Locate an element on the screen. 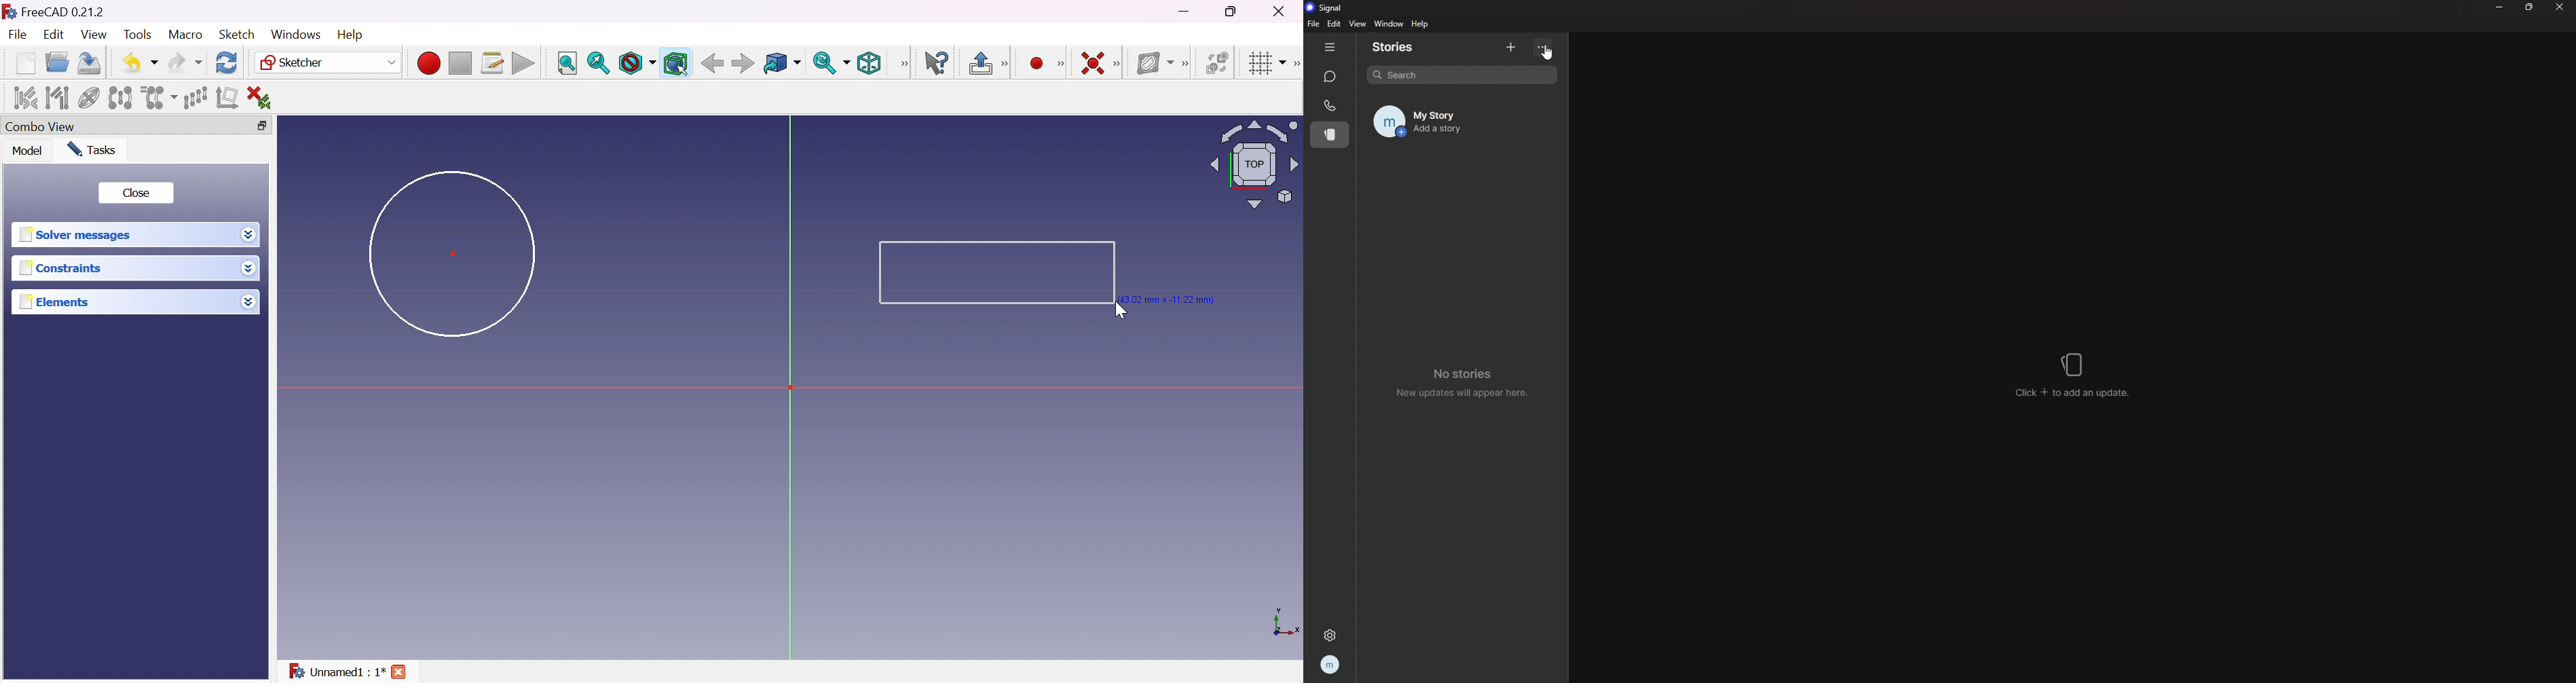 Image resolution: width=2576 pixels, height=700 pixels. stories is located at coordinates (1330, 135).